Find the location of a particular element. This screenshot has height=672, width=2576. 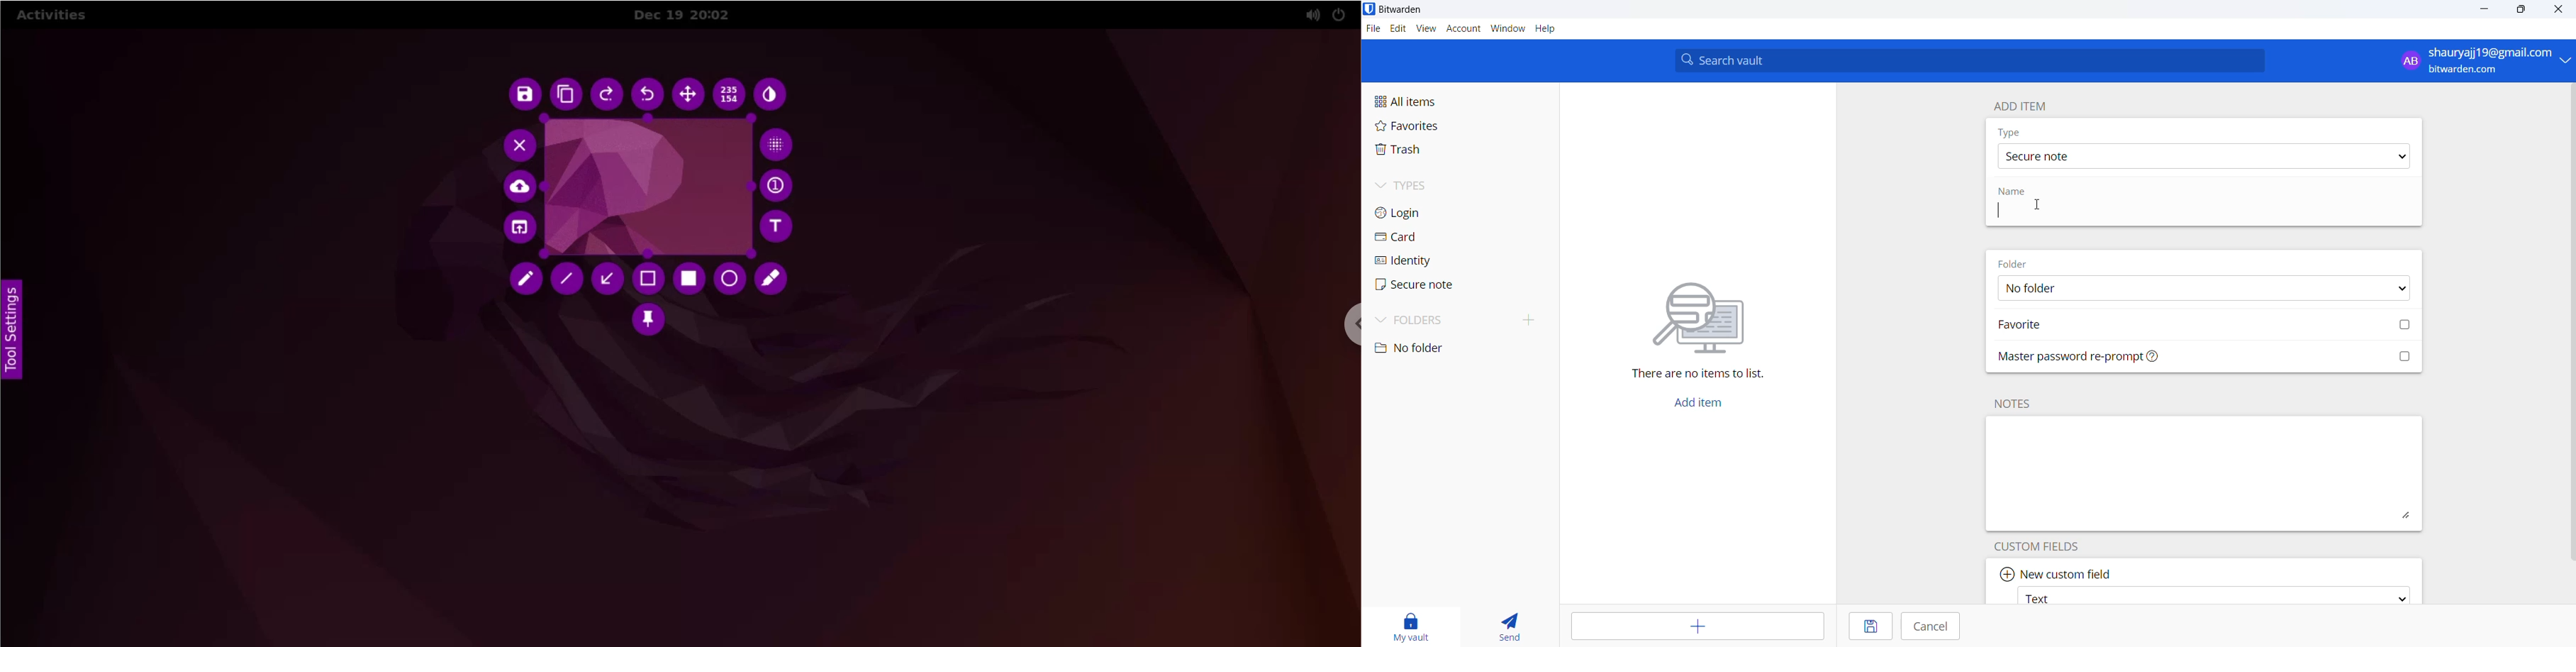

card is located at coordinates (1428, 237).